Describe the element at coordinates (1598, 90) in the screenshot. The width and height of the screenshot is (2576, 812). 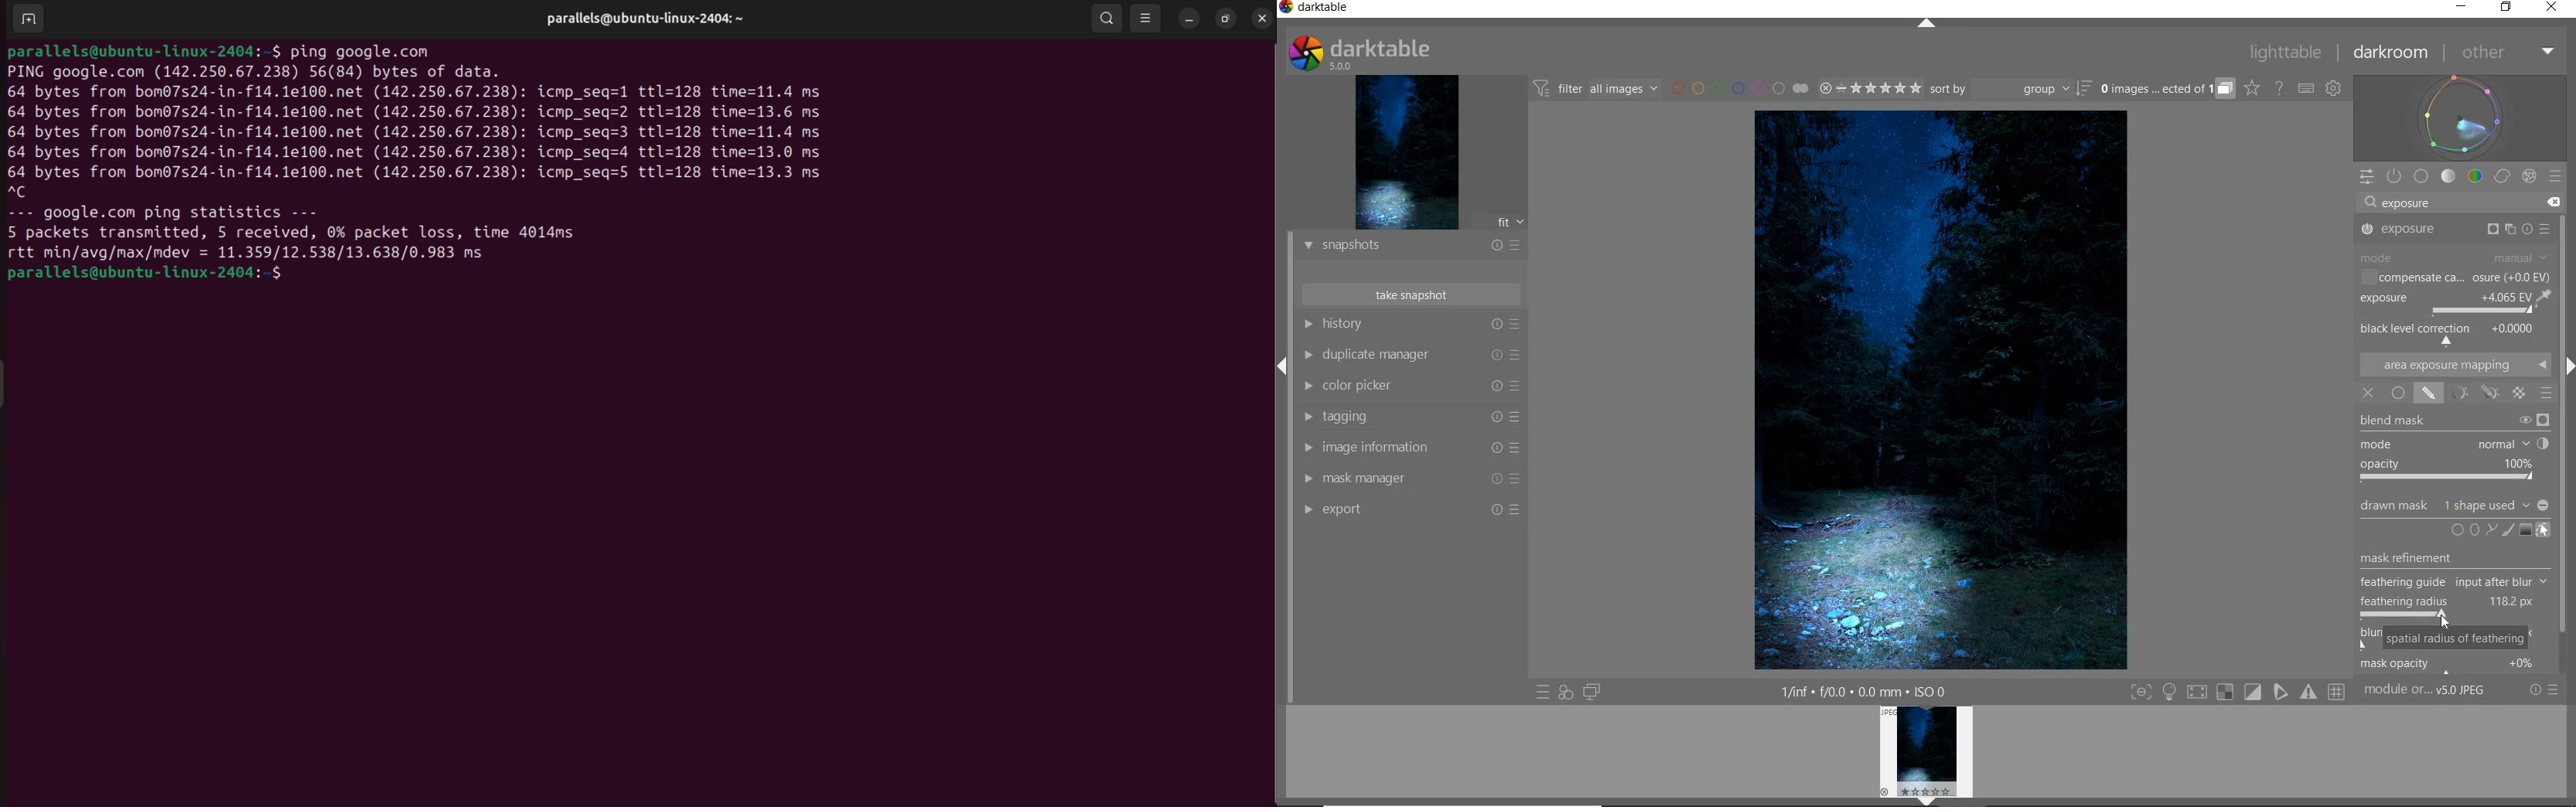
I see `FILTER IMAGES BASED ON THEIR MODULE ORDER` at that location.